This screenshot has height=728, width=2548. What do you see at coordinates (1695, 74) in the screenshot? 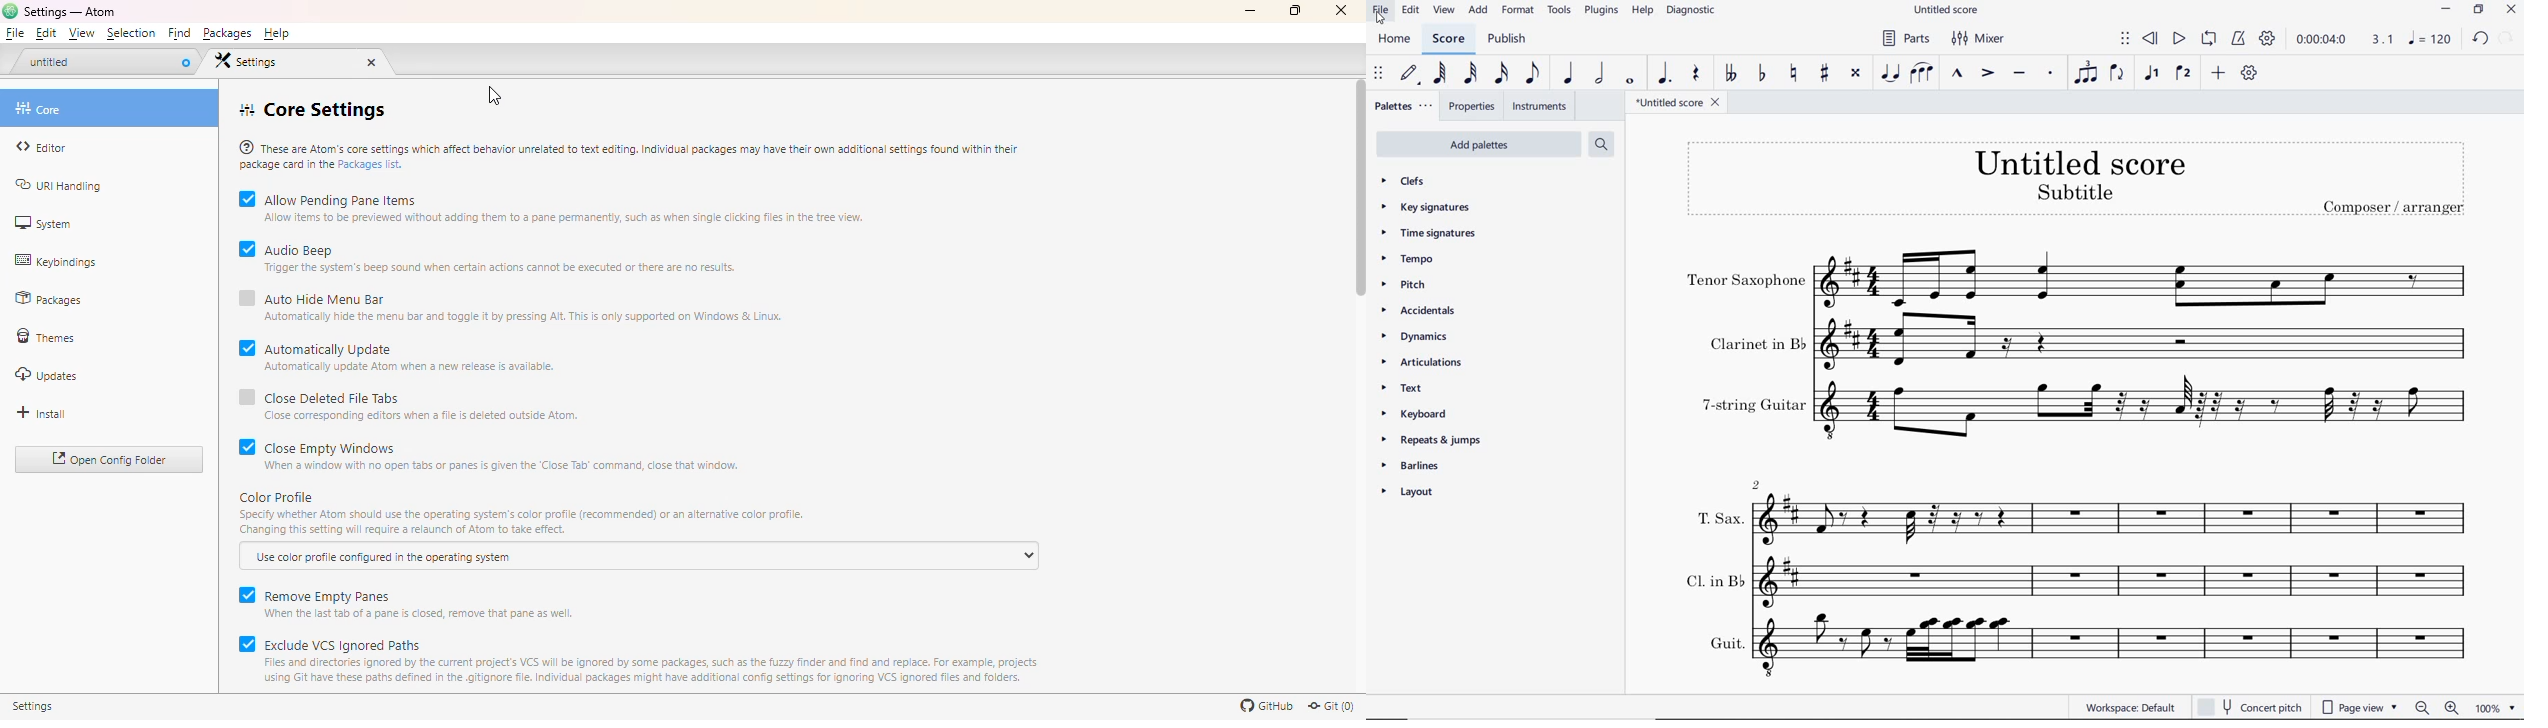
I see `REST` at bounding box center [1695, 74].